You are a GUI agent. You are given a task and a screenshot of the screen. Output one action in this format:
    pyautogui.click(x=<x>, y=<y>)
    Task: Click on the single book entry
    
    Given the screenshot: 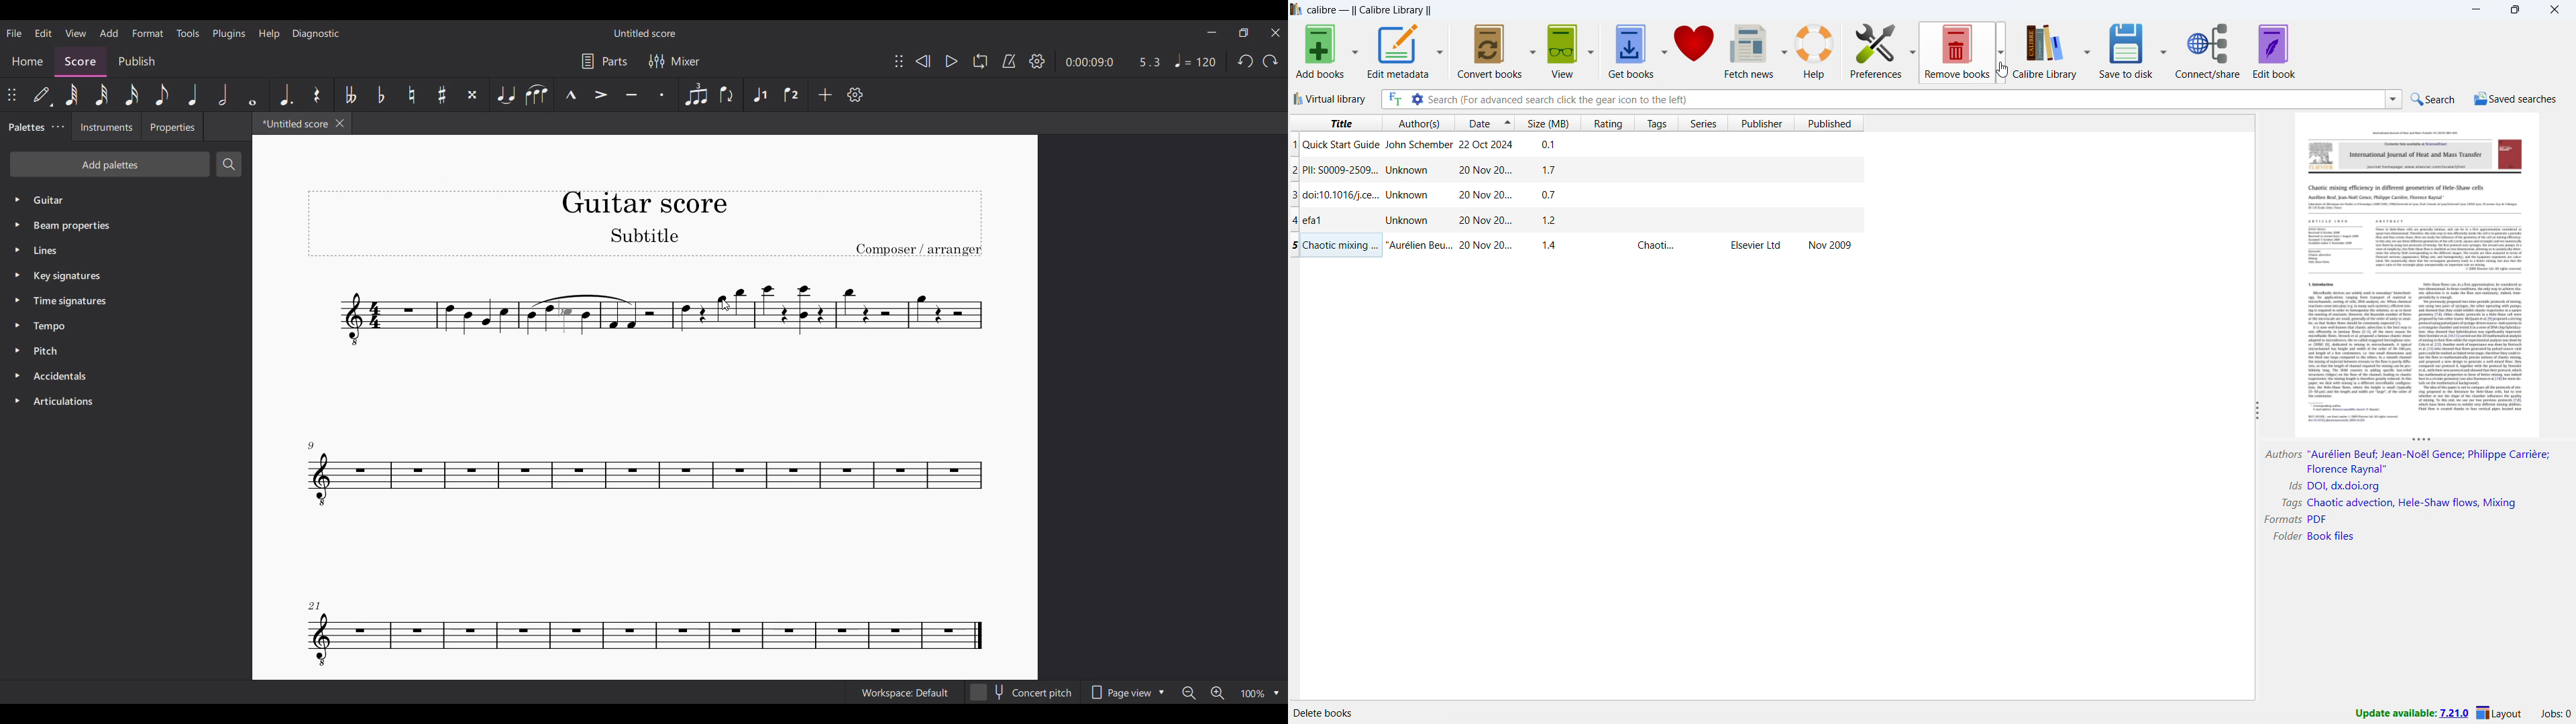 What is the action you would take?
    pyautogui.click(x=1575, y=170)
    